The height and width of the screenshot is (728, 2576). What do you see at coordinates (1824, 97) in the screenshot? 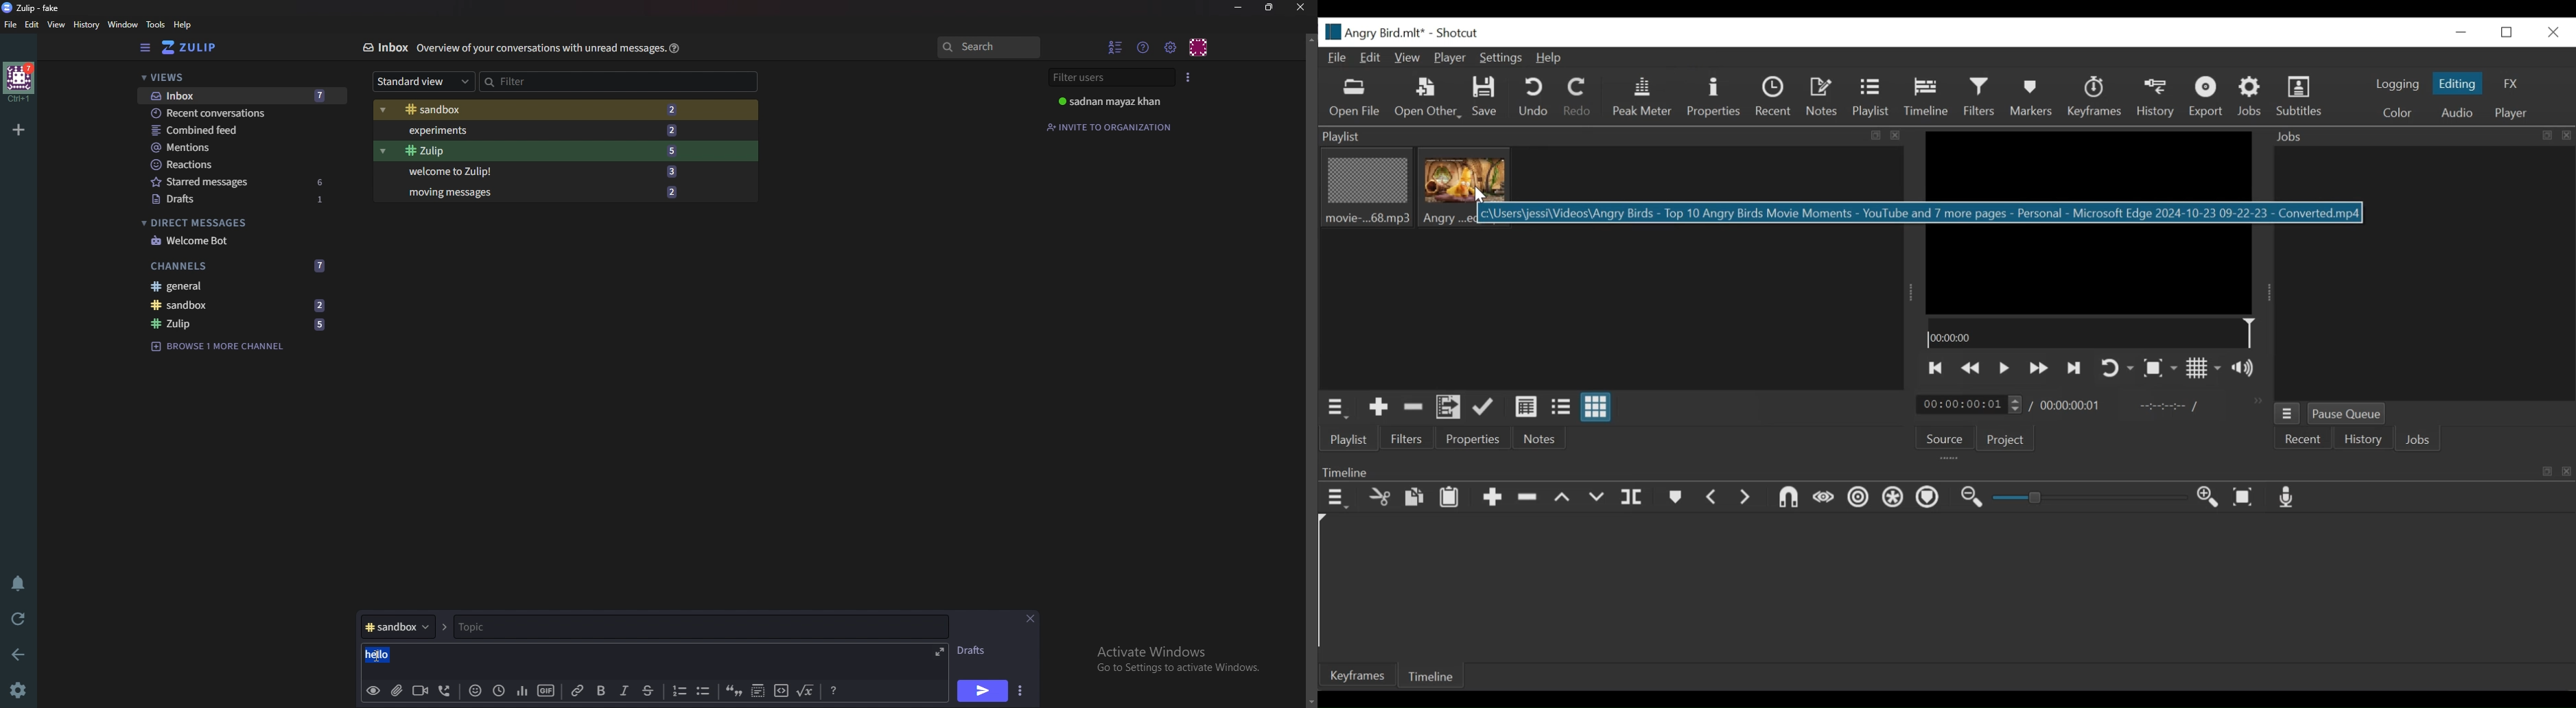
I see `Notes` at bounding box center [1824, 97].